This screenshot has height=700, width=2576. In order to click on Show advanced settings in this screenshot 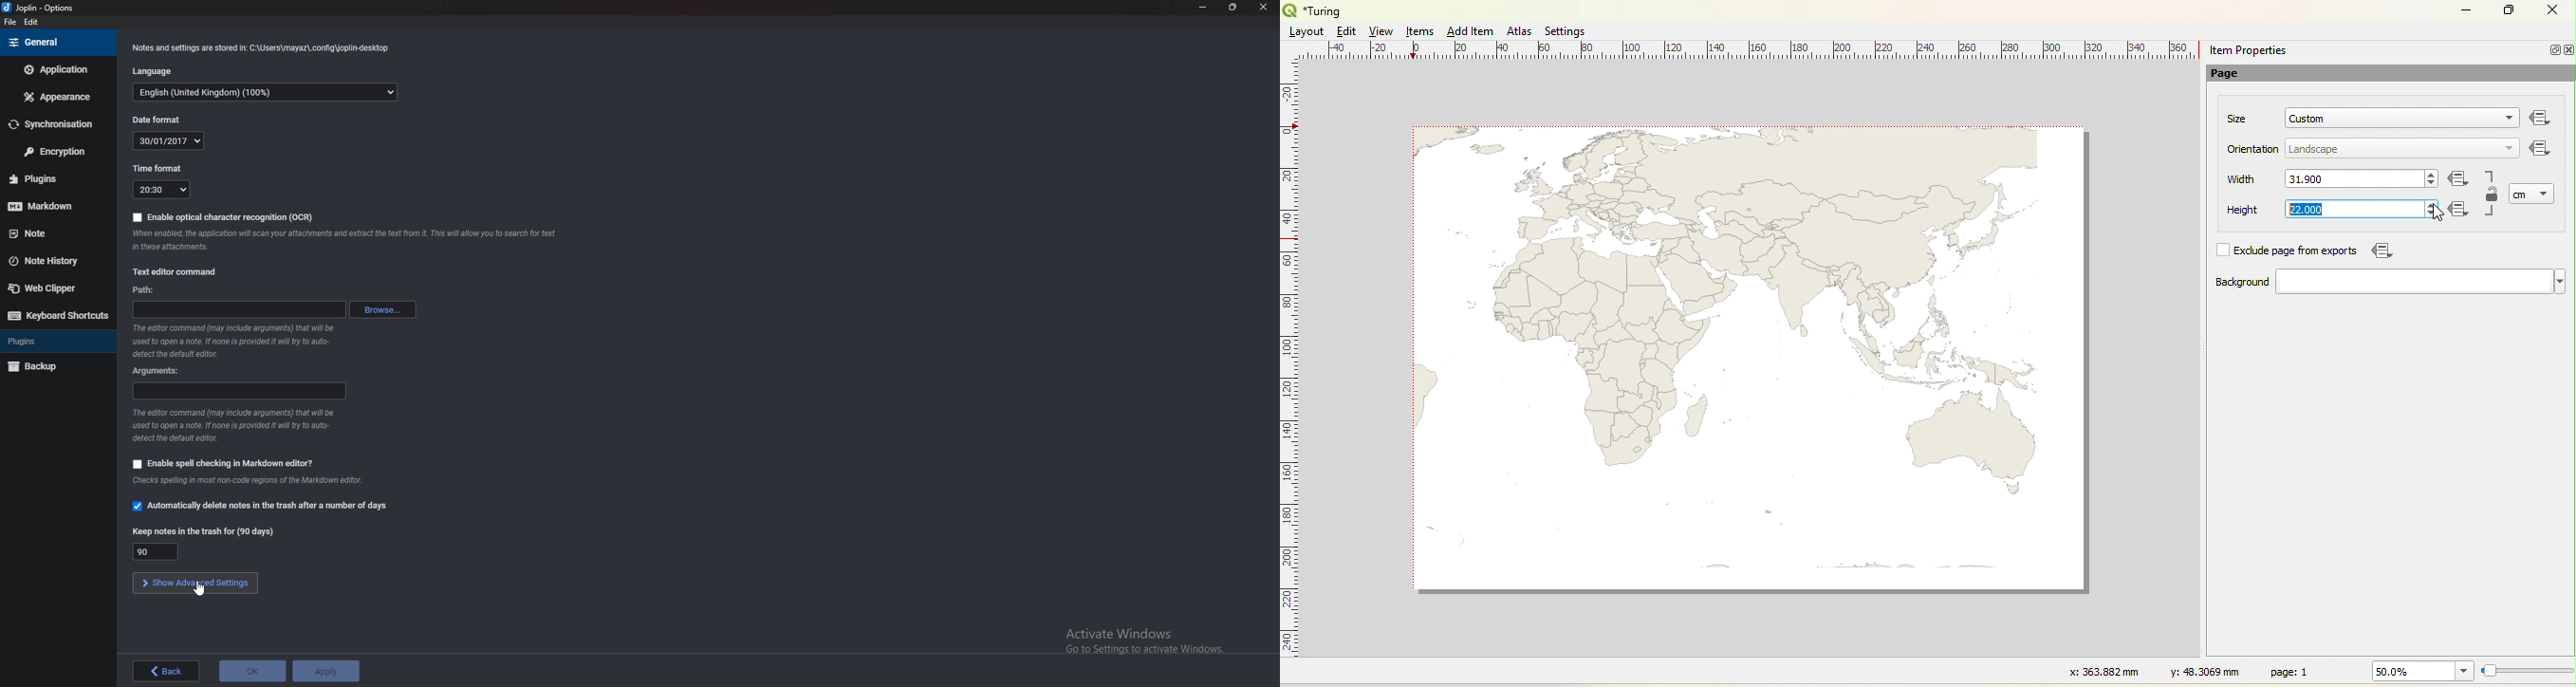, I will do `click(196, 583)`.